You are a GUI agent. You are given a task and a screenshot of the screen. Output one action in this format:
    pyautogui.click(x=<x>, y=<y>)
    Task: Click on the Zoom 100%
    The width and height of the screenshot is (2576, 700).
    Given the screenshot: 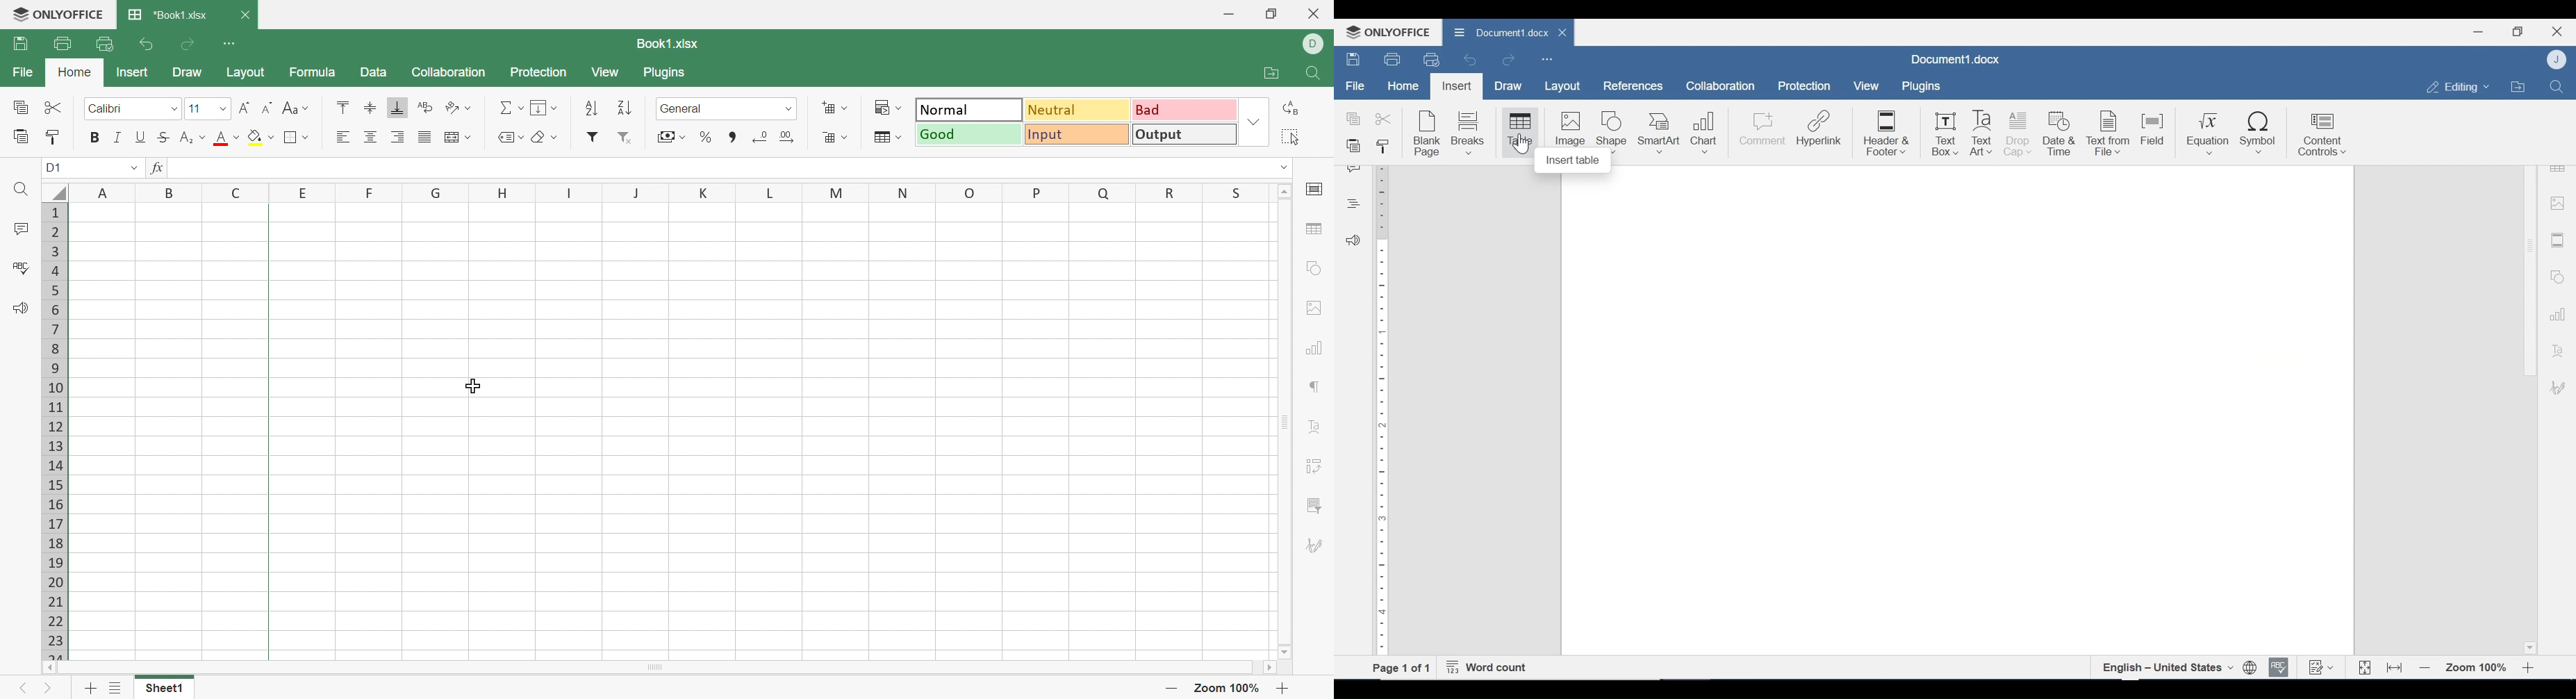 What is the action you would take?
    pyautogui.click(x=1228, y=687)
    